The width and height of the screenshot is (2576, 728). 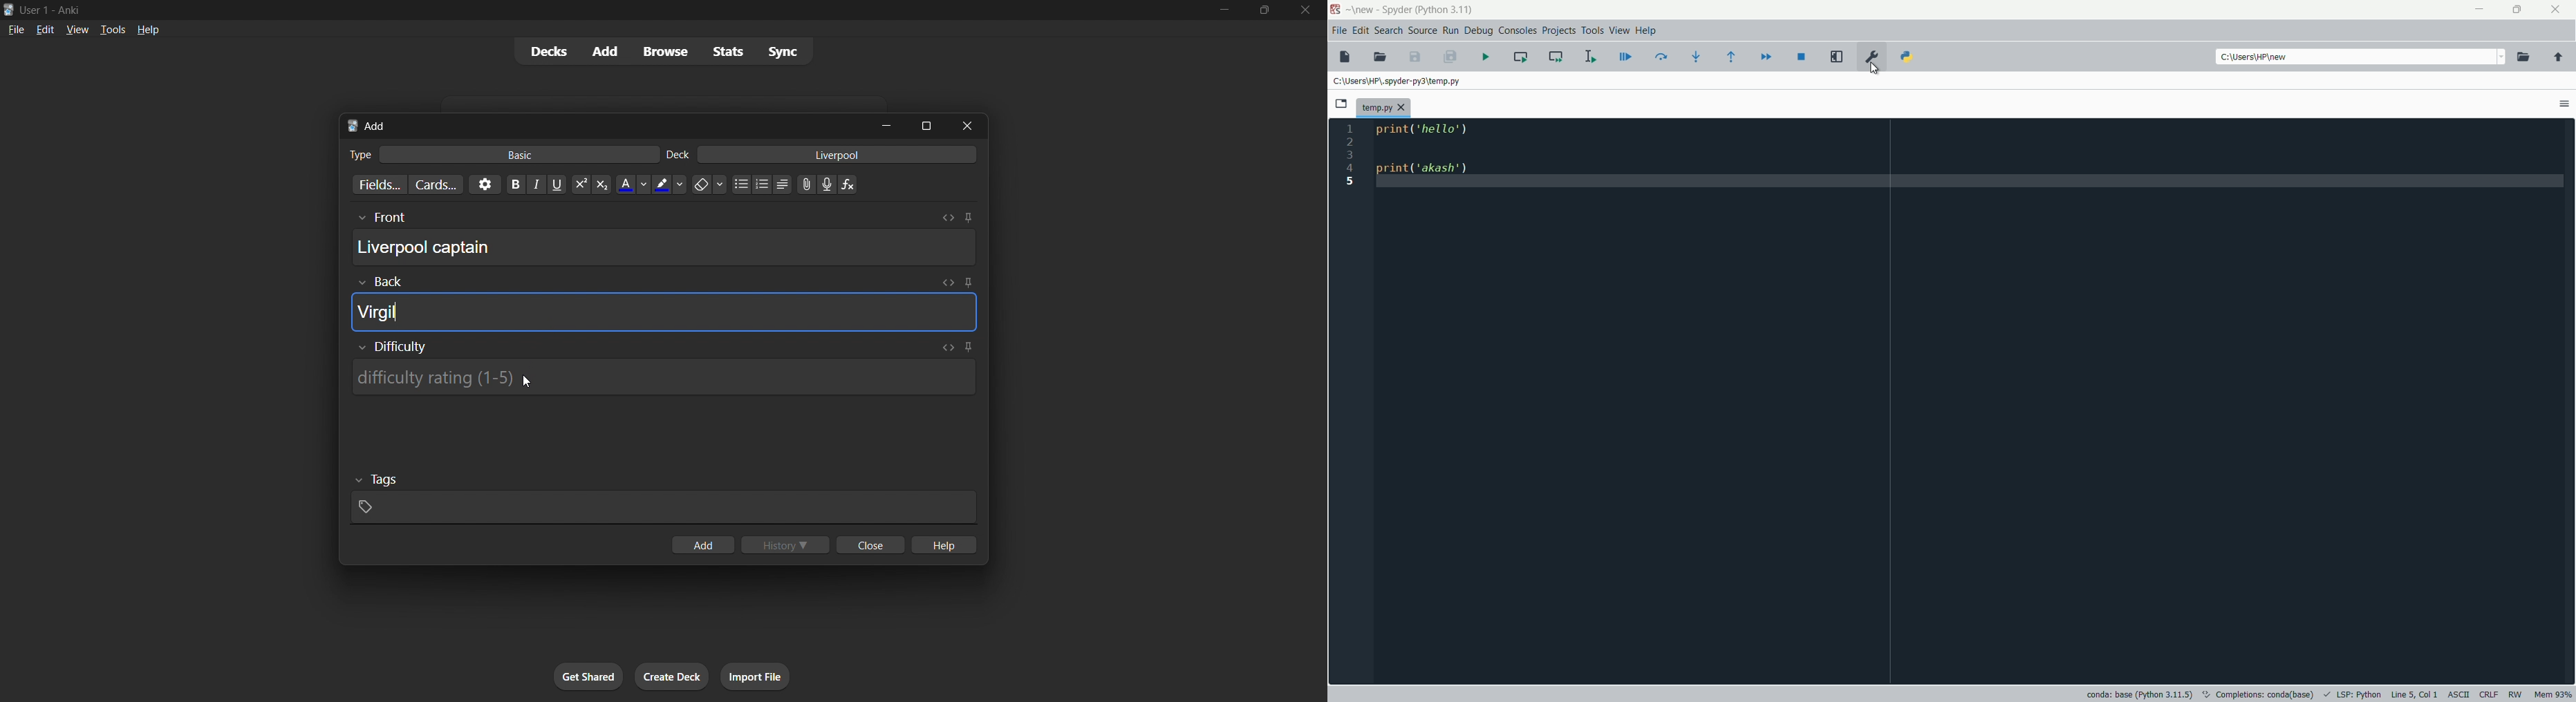 What do you see at coordinates (1647, 31) in the screenshot?
I see `help menu` at bounding box center [1647, 31].